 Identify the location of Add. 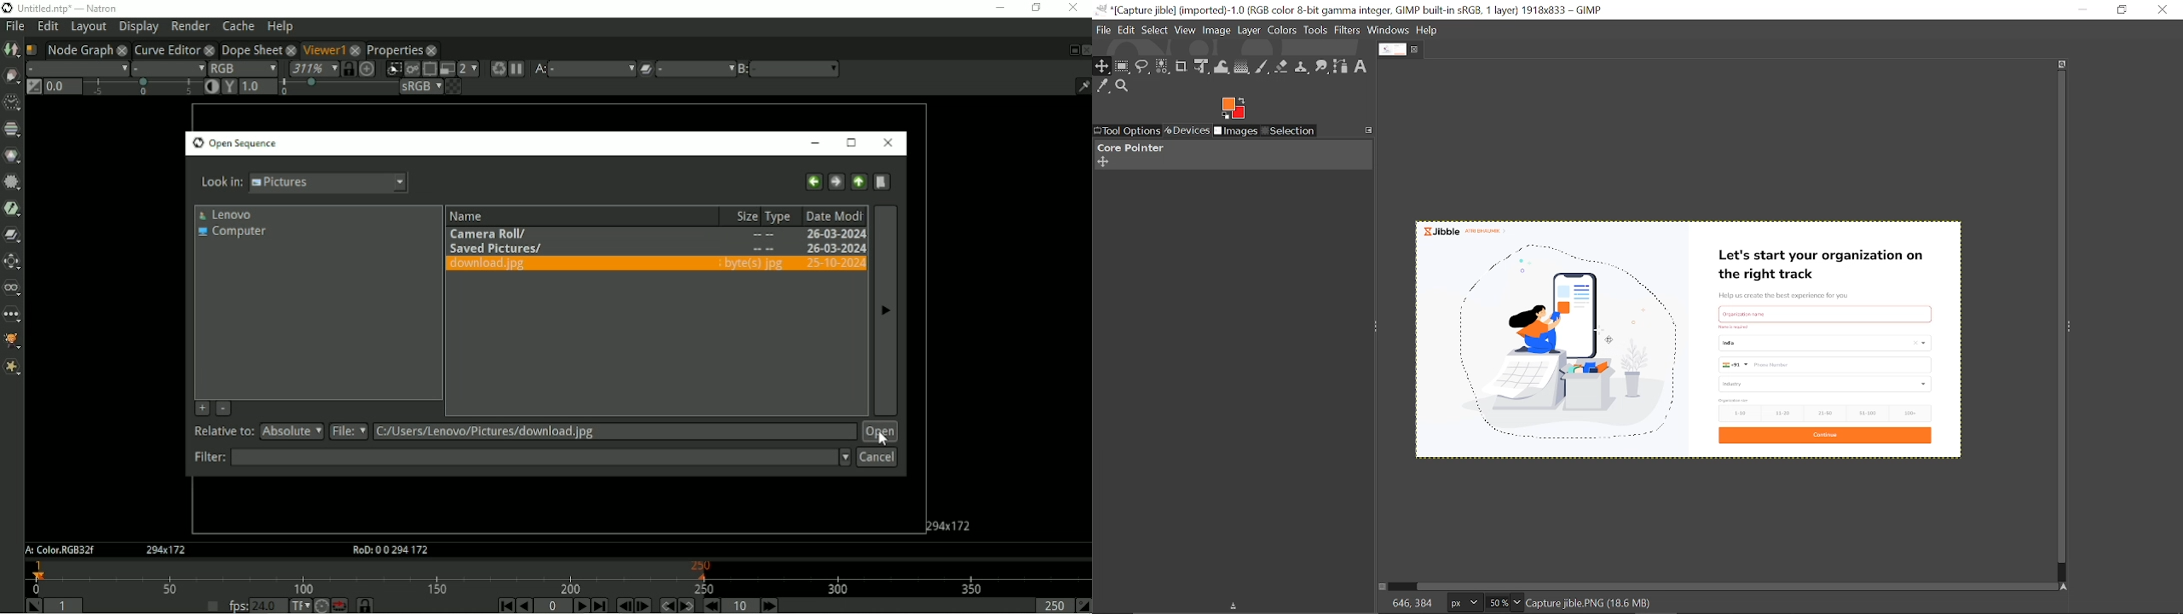
(1102, 162).